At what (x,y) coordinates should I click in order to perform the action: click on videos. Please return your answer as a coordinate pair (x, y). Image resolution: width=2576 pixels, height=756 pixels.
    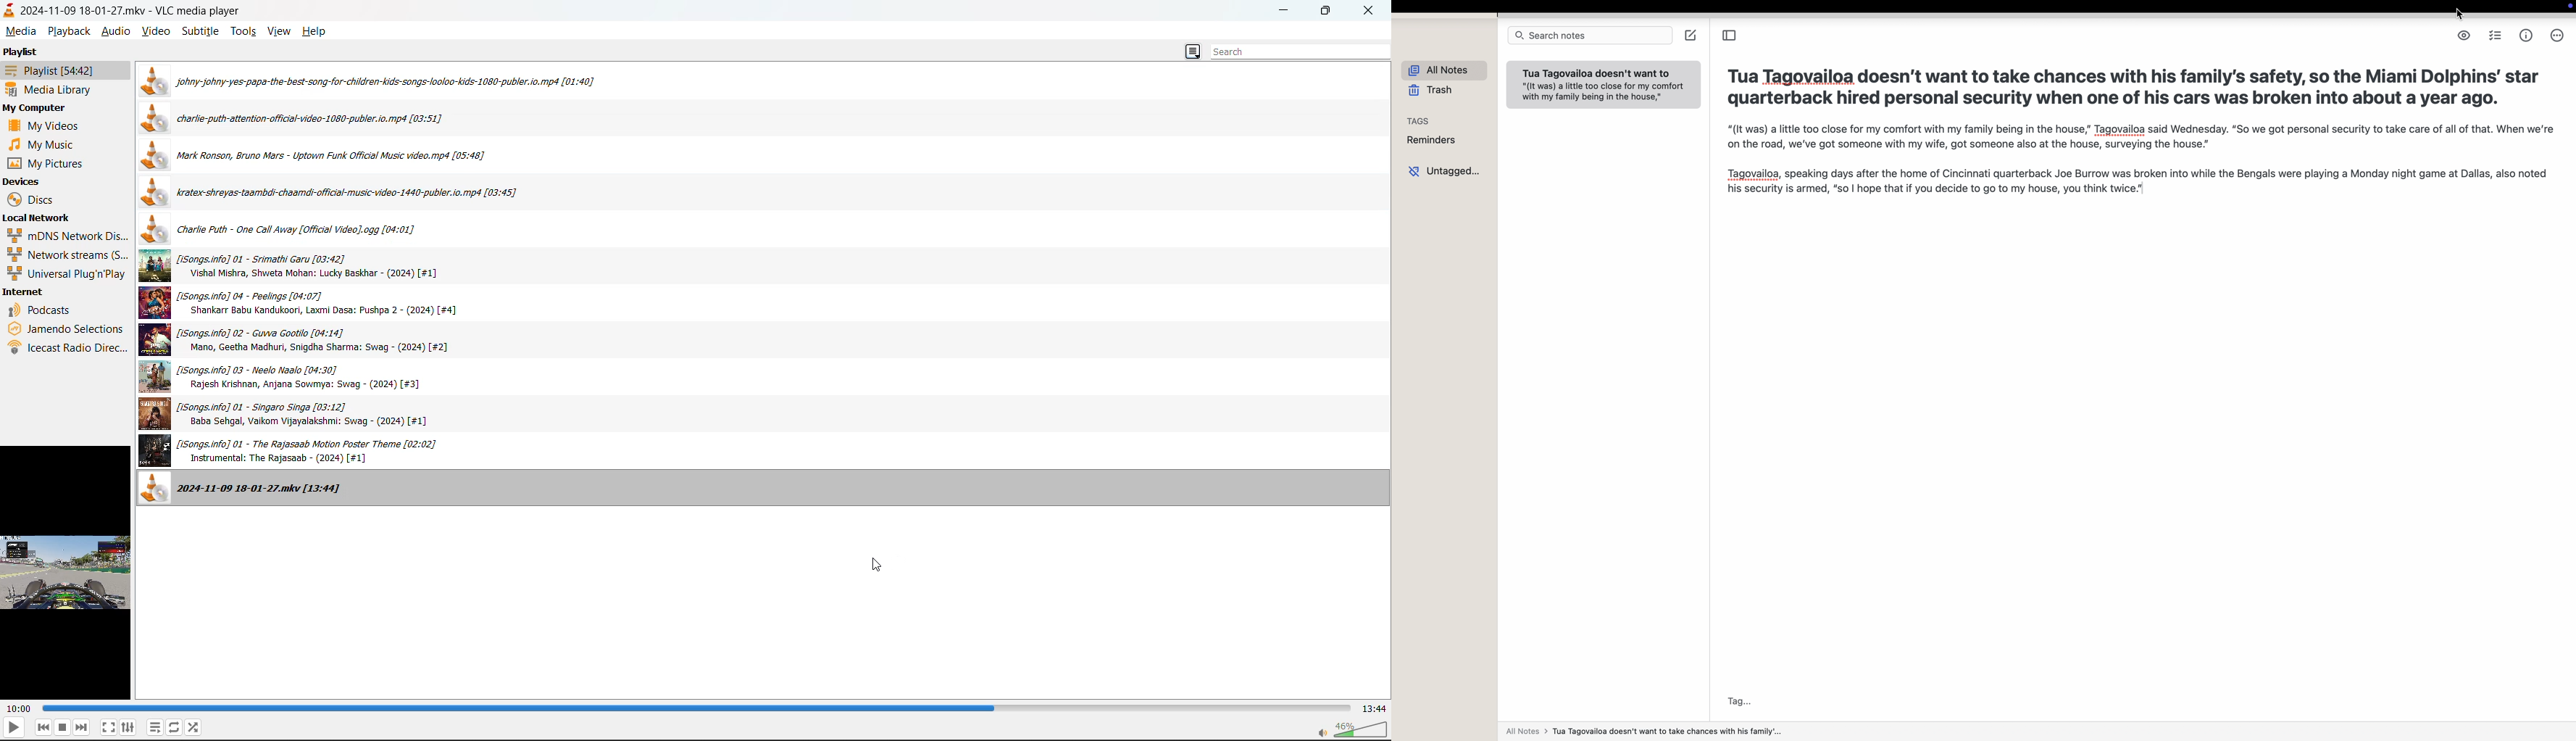
    Looking at the image, I should click on (51, 126).